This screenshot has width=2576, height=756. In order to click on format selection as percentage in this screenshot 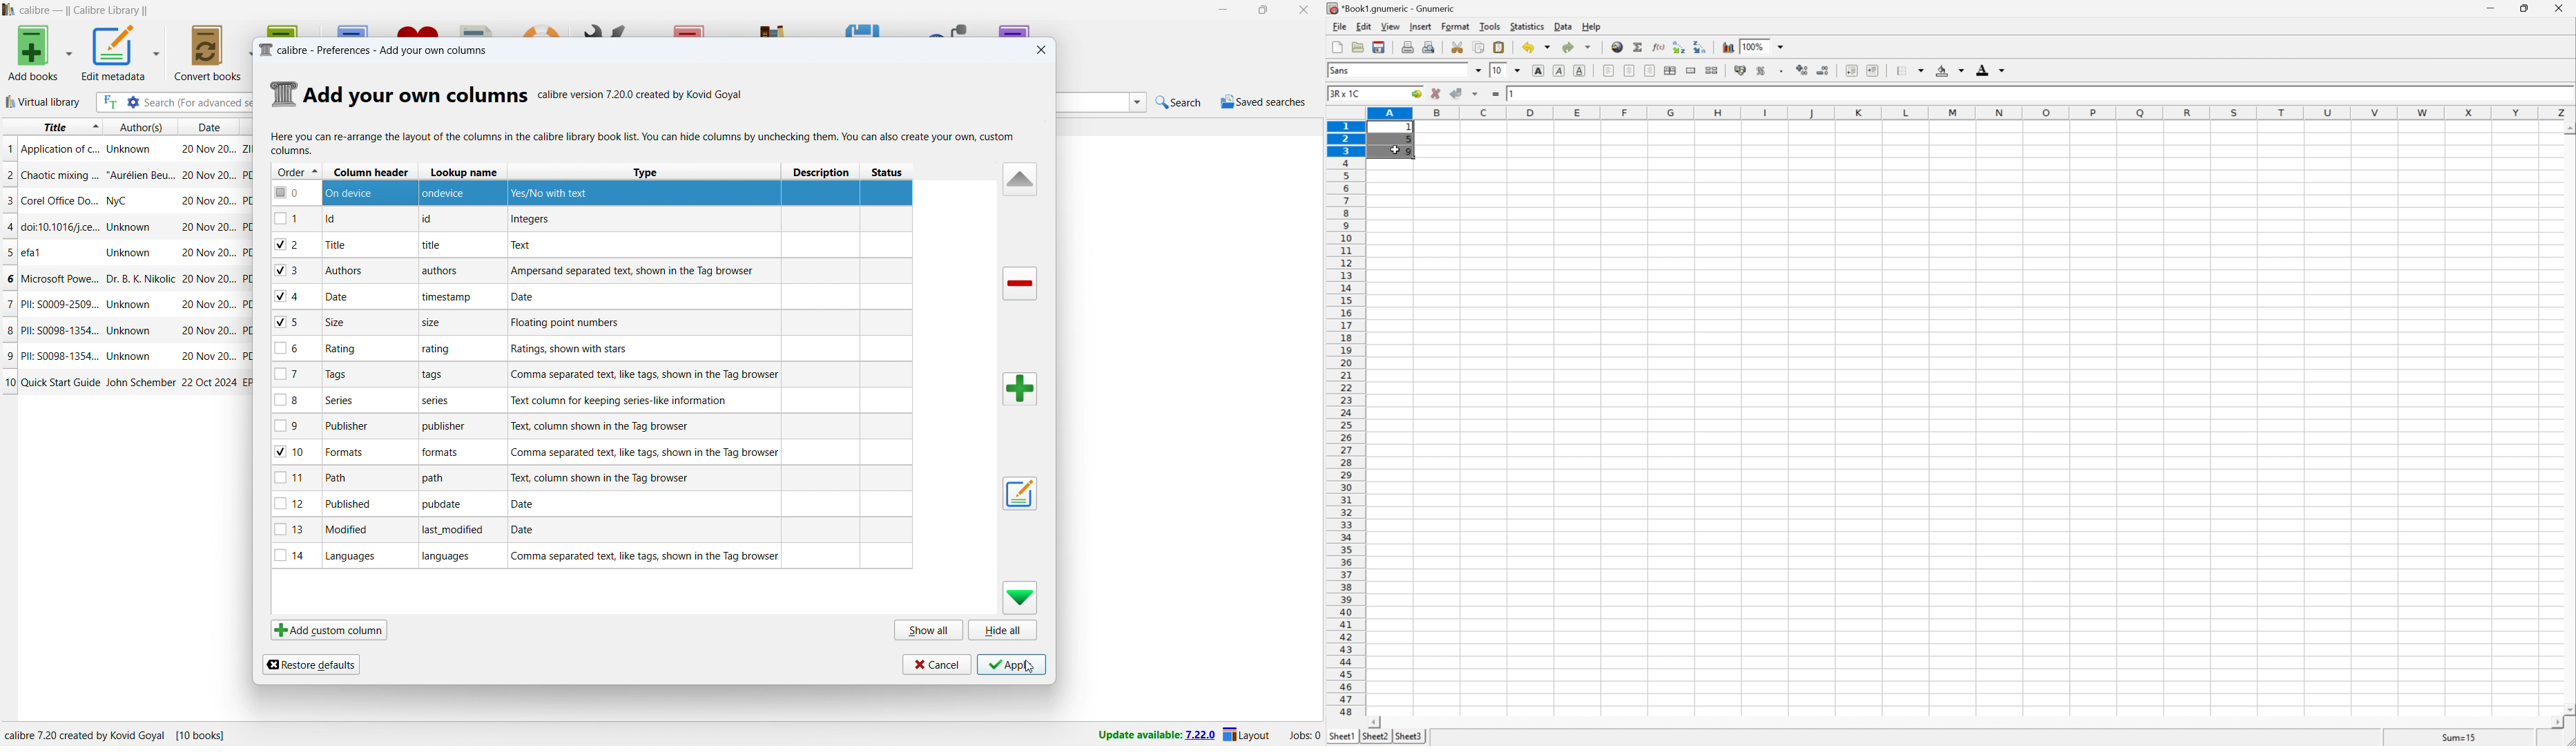, I will do `click(1761, 70)`.